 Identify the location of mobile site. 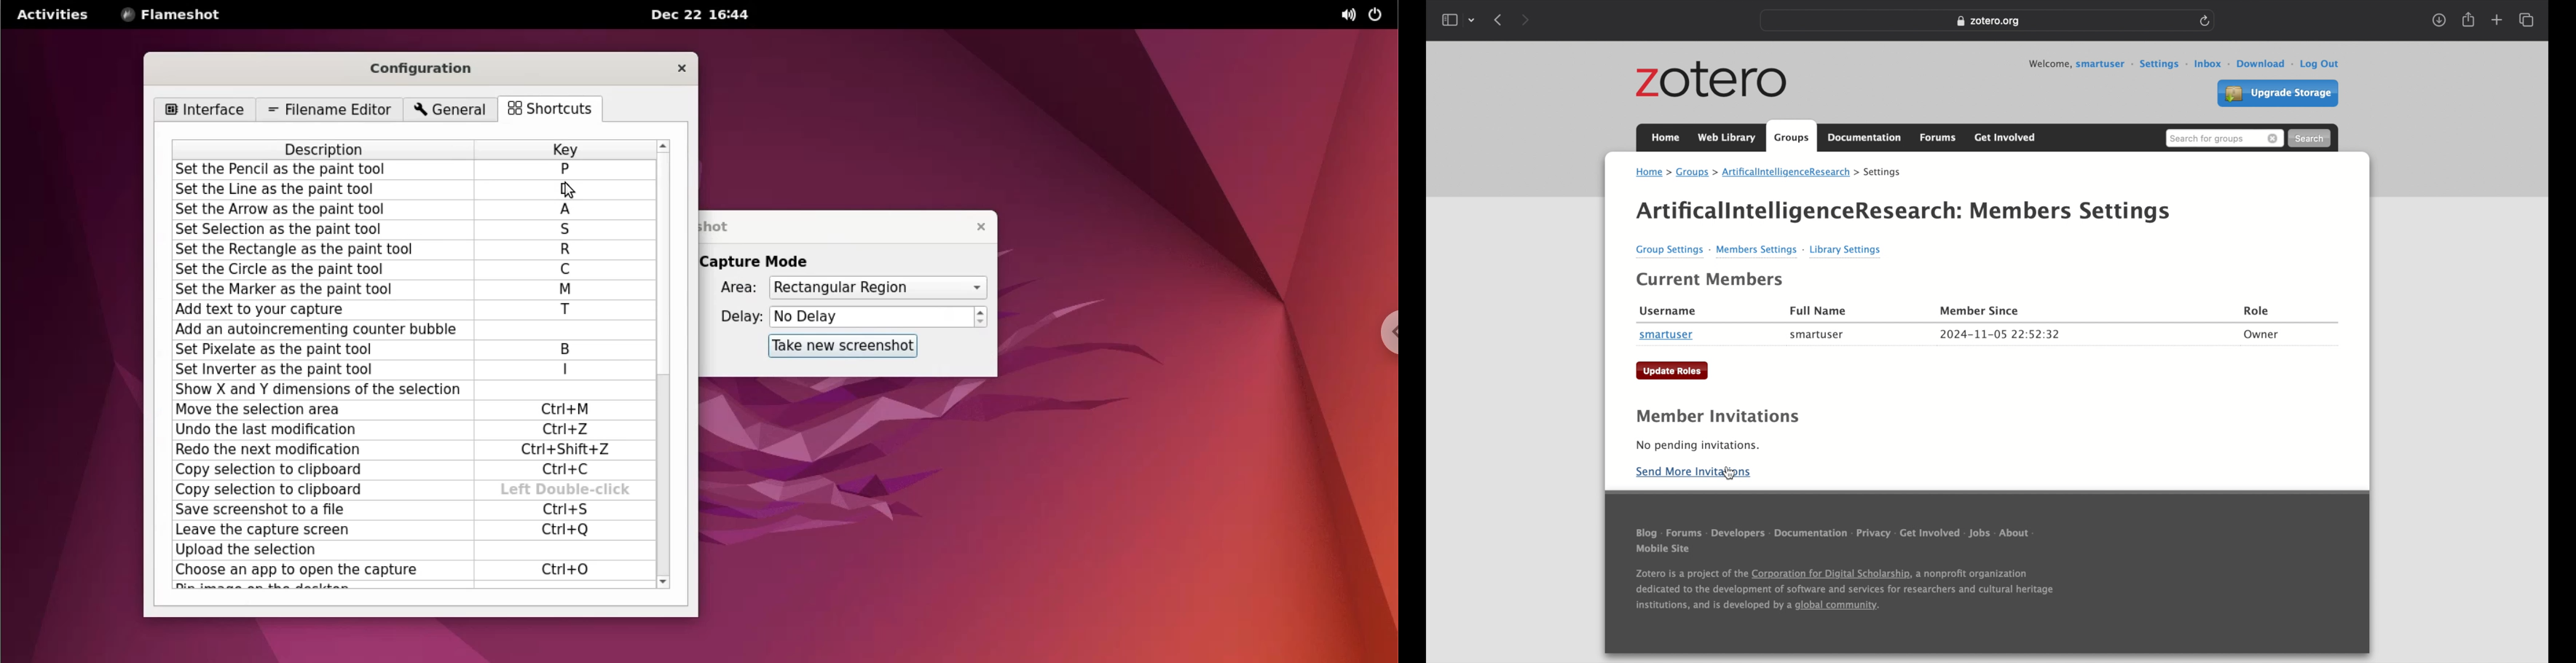
(1663, 549).